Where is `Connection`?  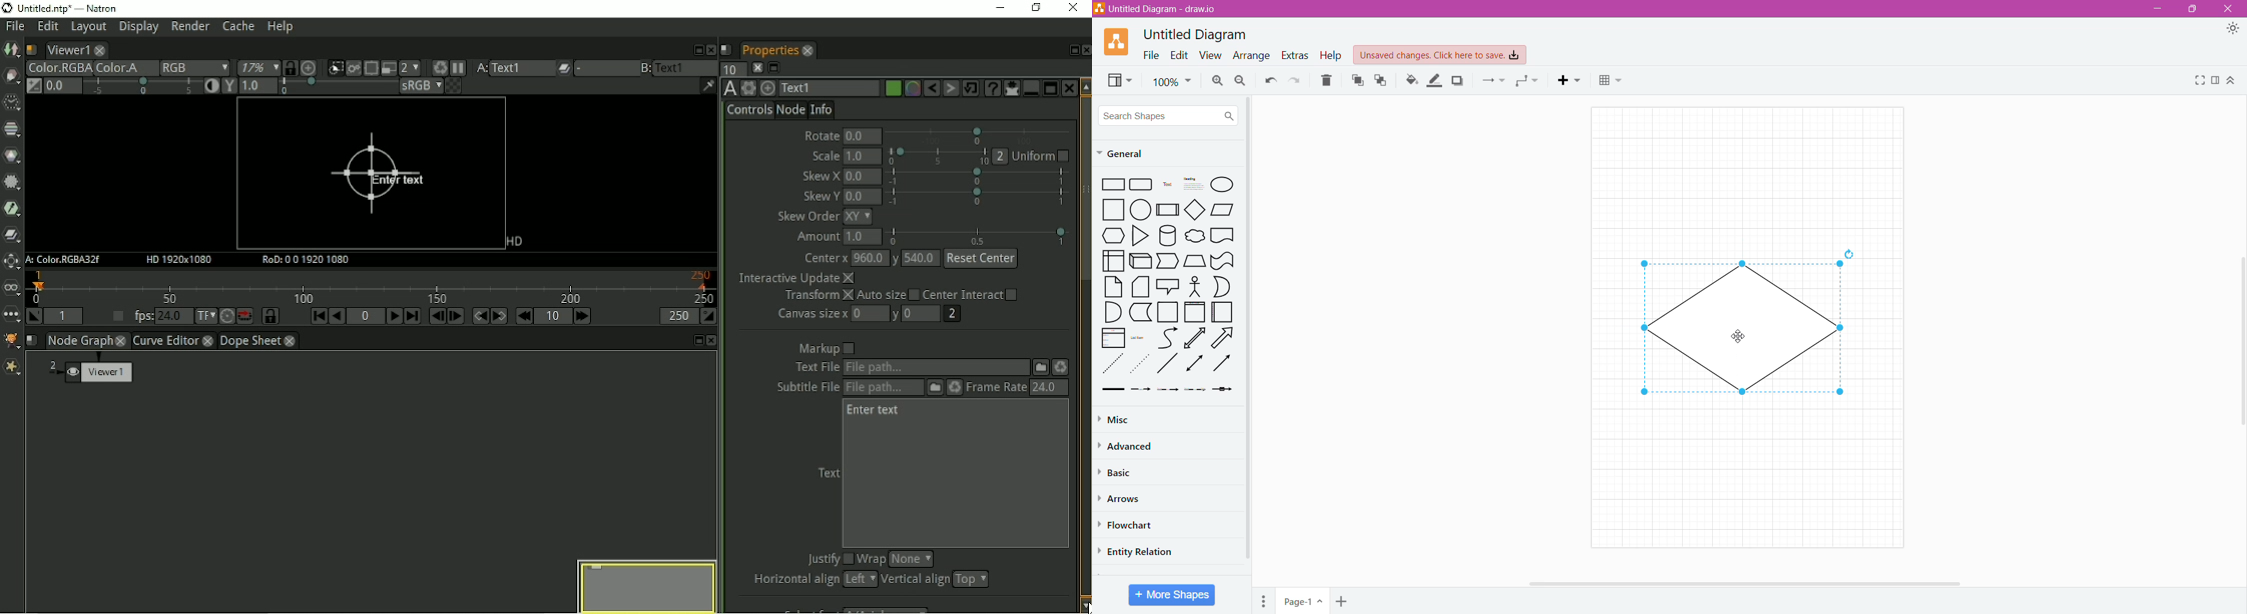 Connection is located at coordinates (1494, 80).